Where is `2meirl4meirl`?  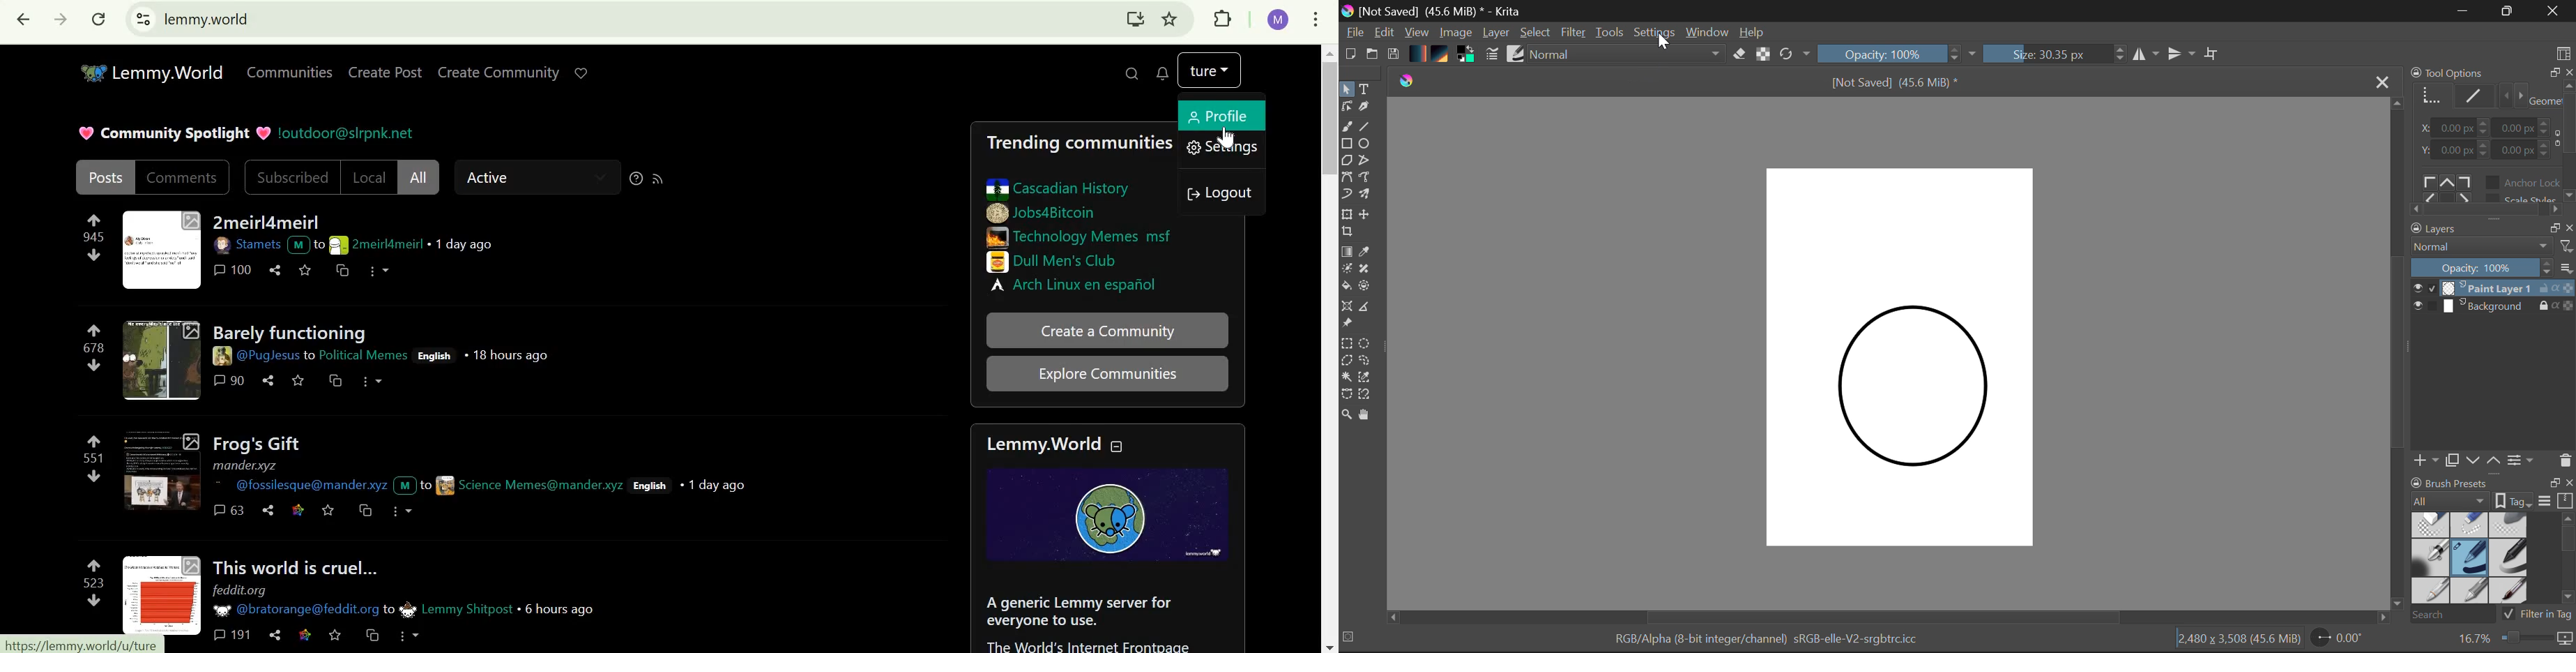
2meirl4meirl is located at coordinates (266, 223).